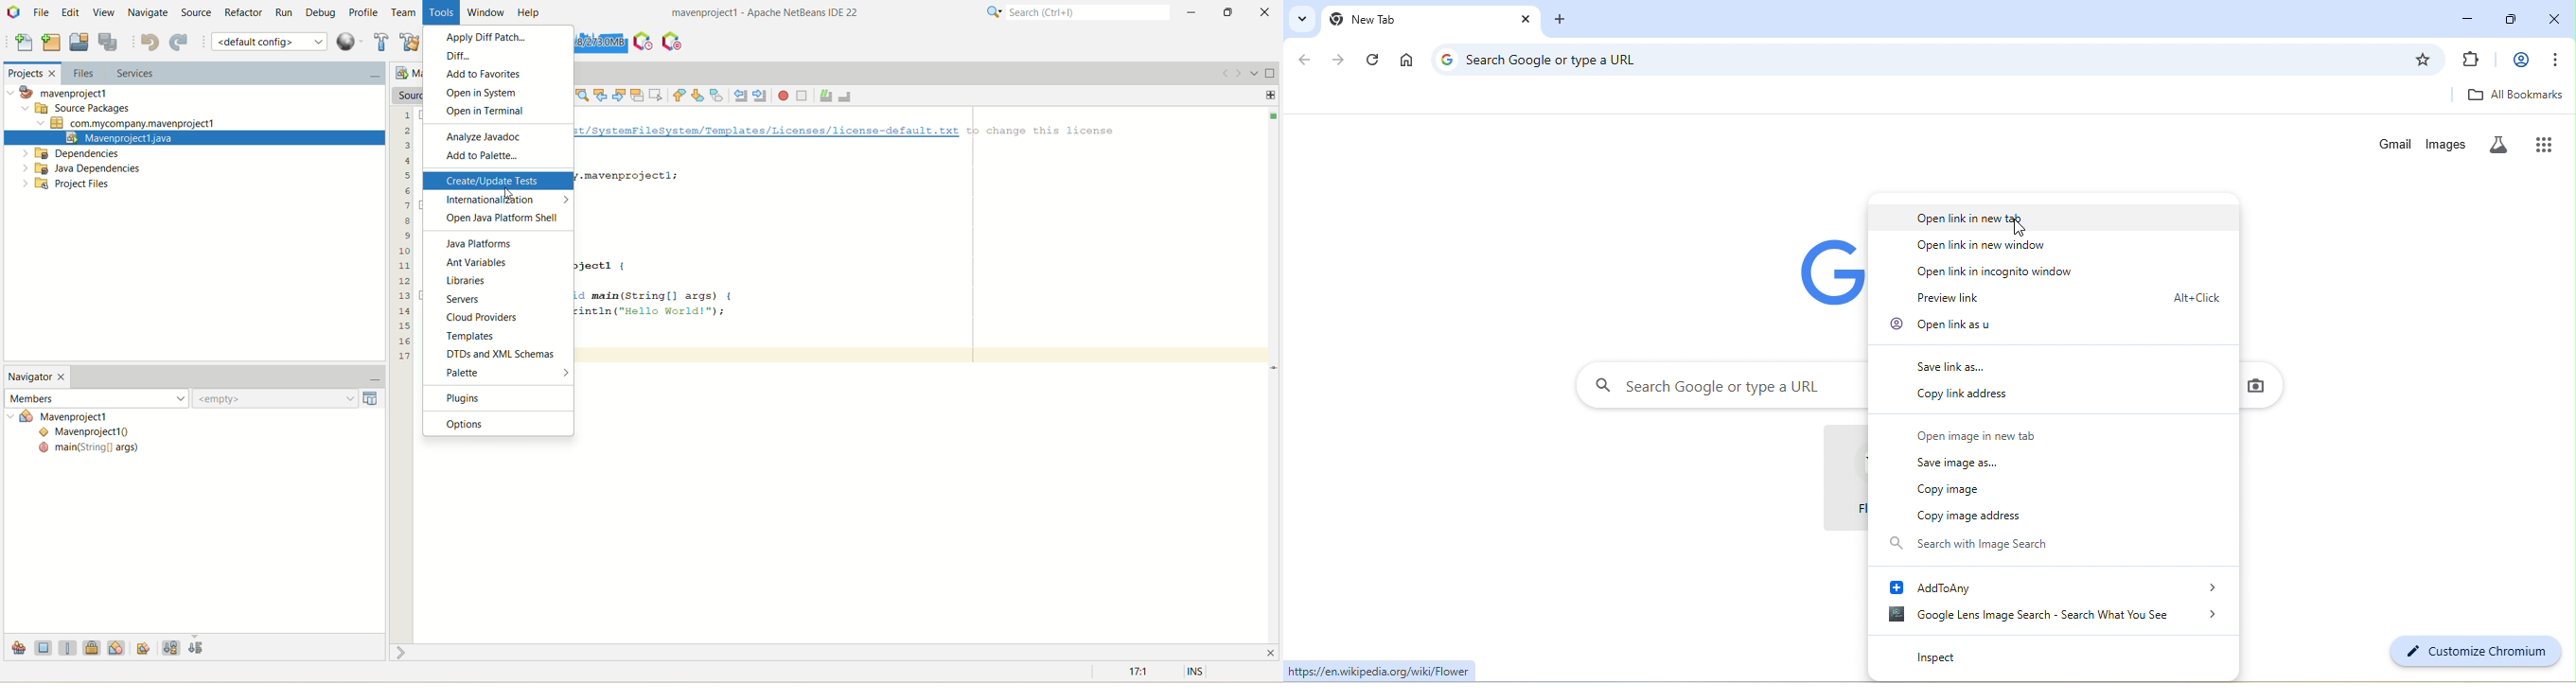 This screenshot has height=700, width=2576. What do you see at coordinates (499, 354) in the screenshot?
I see `DTDs and XML schemas` at bounding box center [499, 354].